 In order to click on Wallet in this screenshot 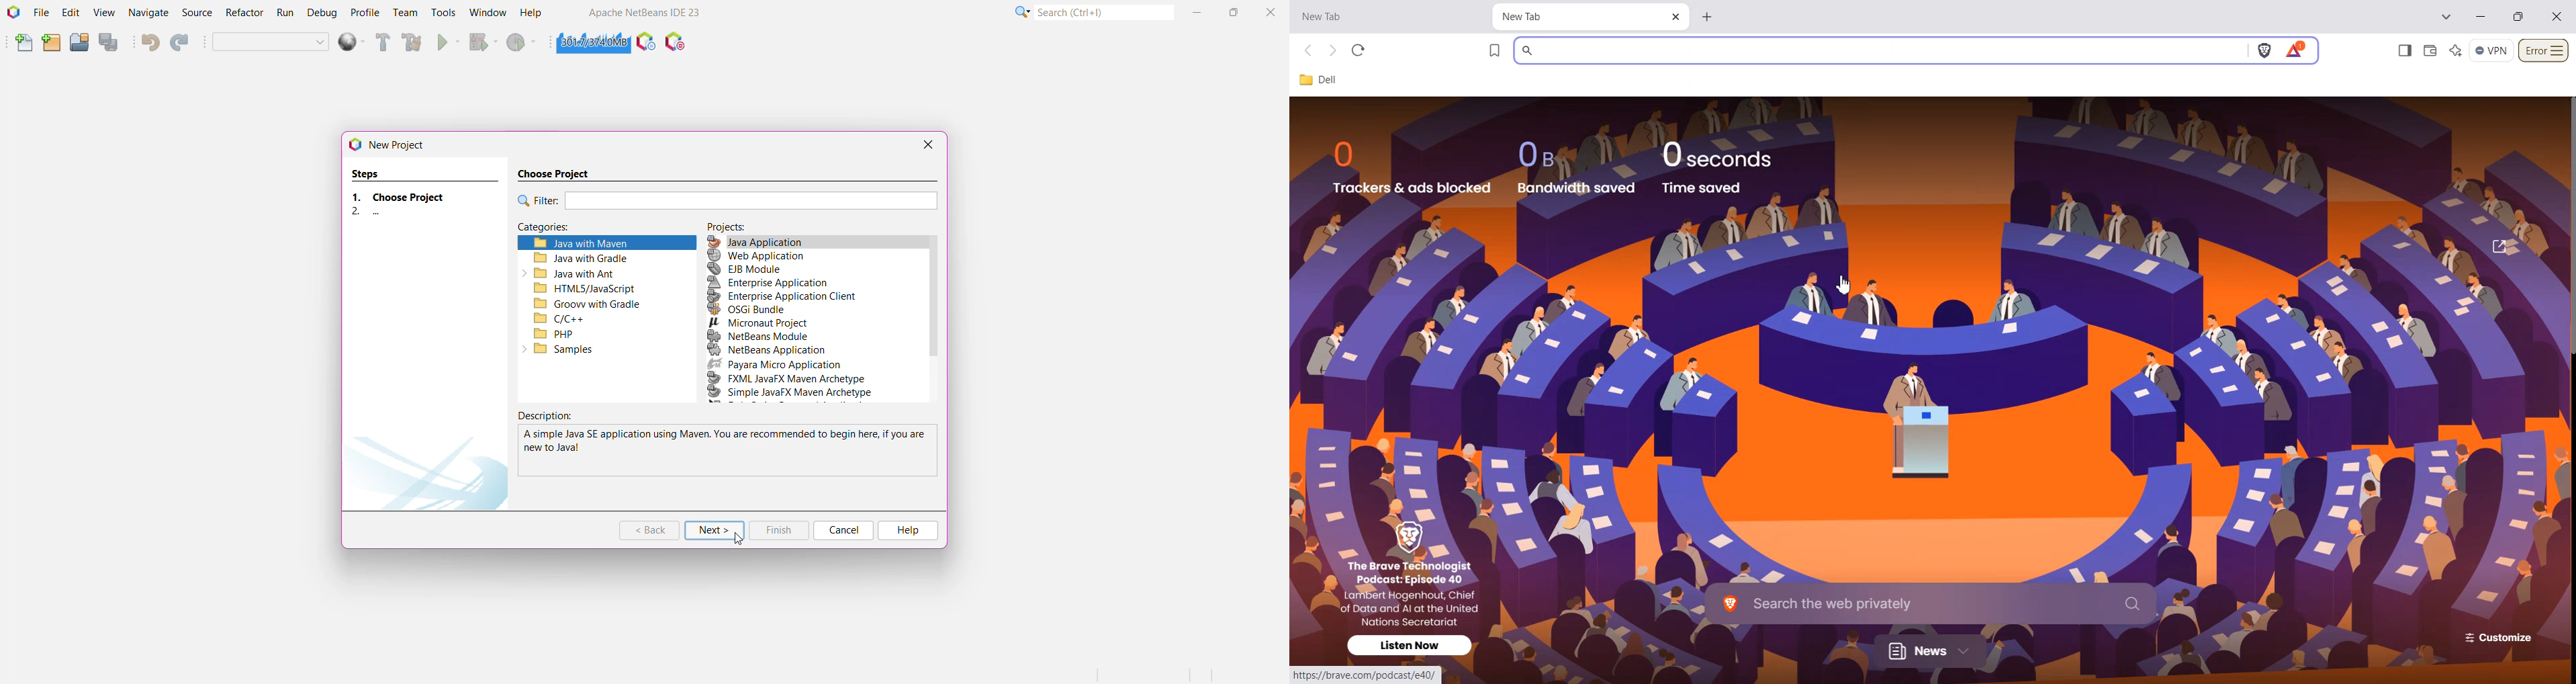, I will do `click(2429, 50)`.